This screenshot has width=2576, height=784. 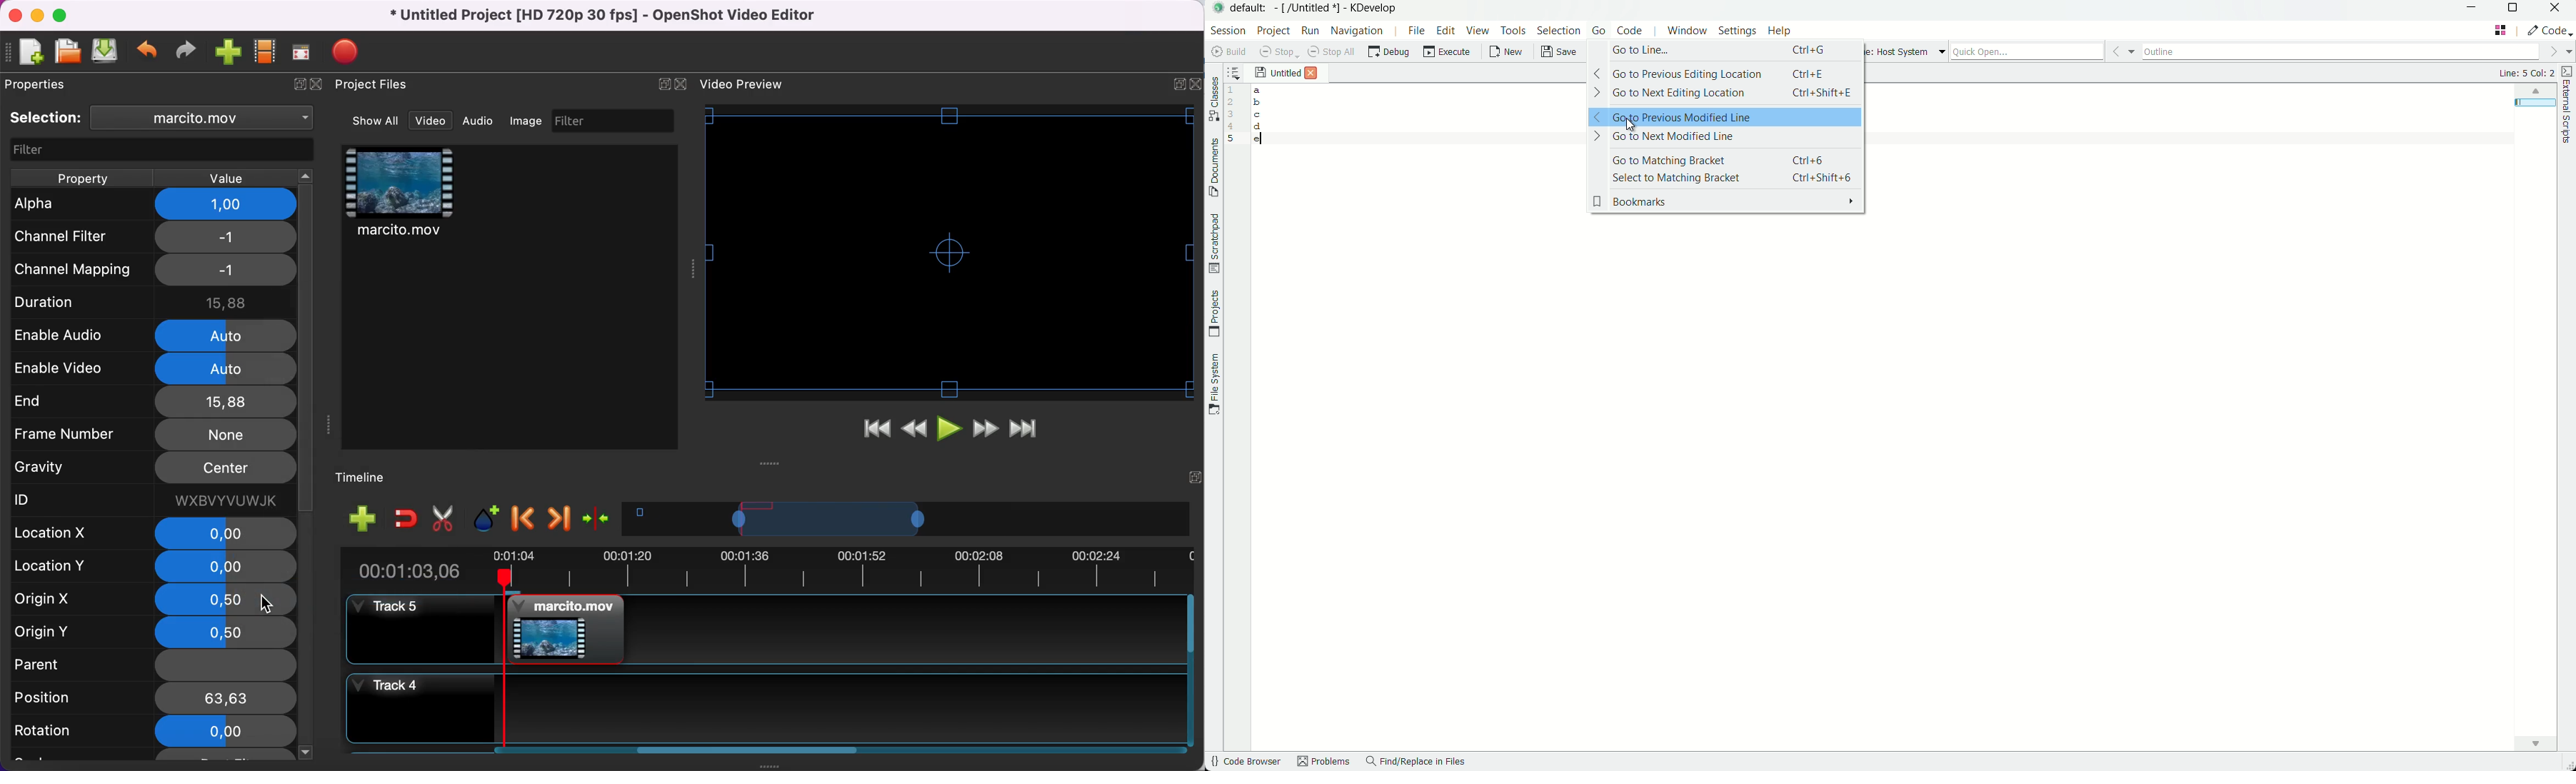 I want to click on Line: 5 Col: 2, so click(x=2523, y=73).